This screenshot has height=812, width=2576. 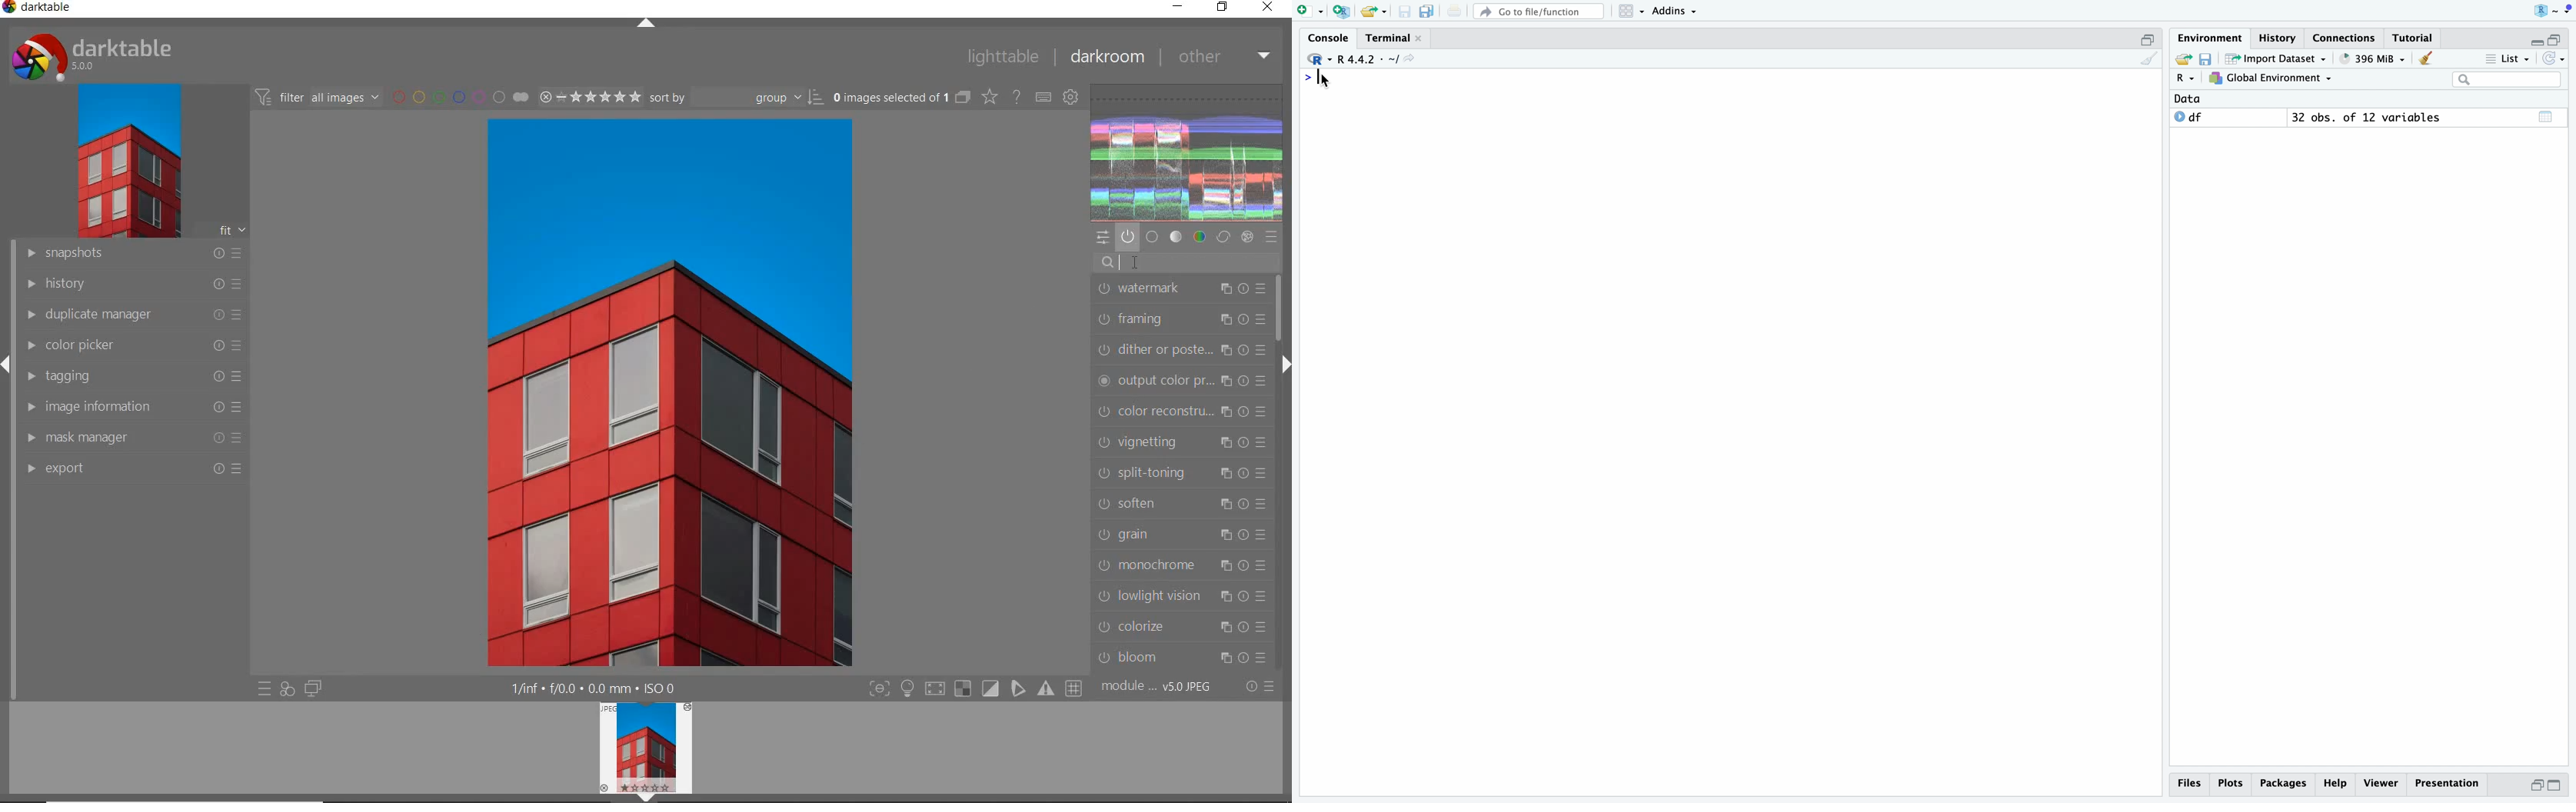 I want to click on output color preset, so click(x=1181, y=382).